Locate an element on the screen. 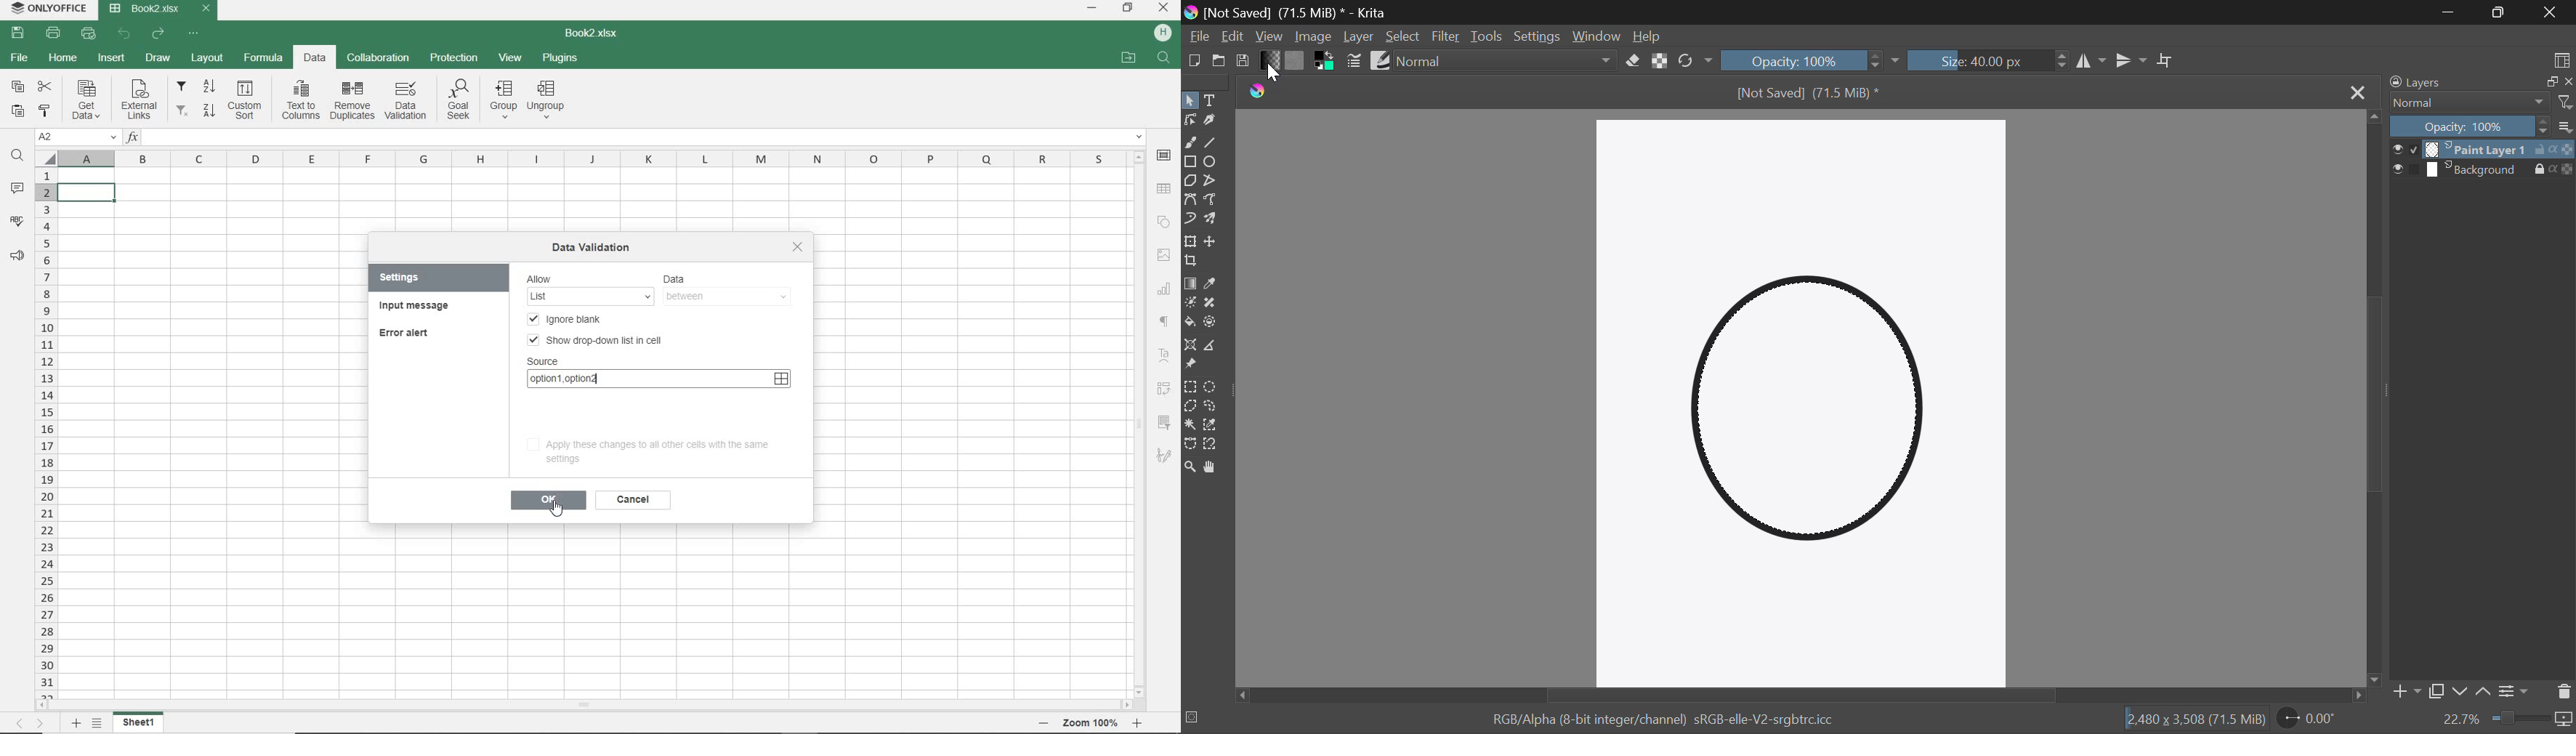 The height and width of the screenshot is (756, 2576). Rectangle Selection is located at coordinates (1192, 385).